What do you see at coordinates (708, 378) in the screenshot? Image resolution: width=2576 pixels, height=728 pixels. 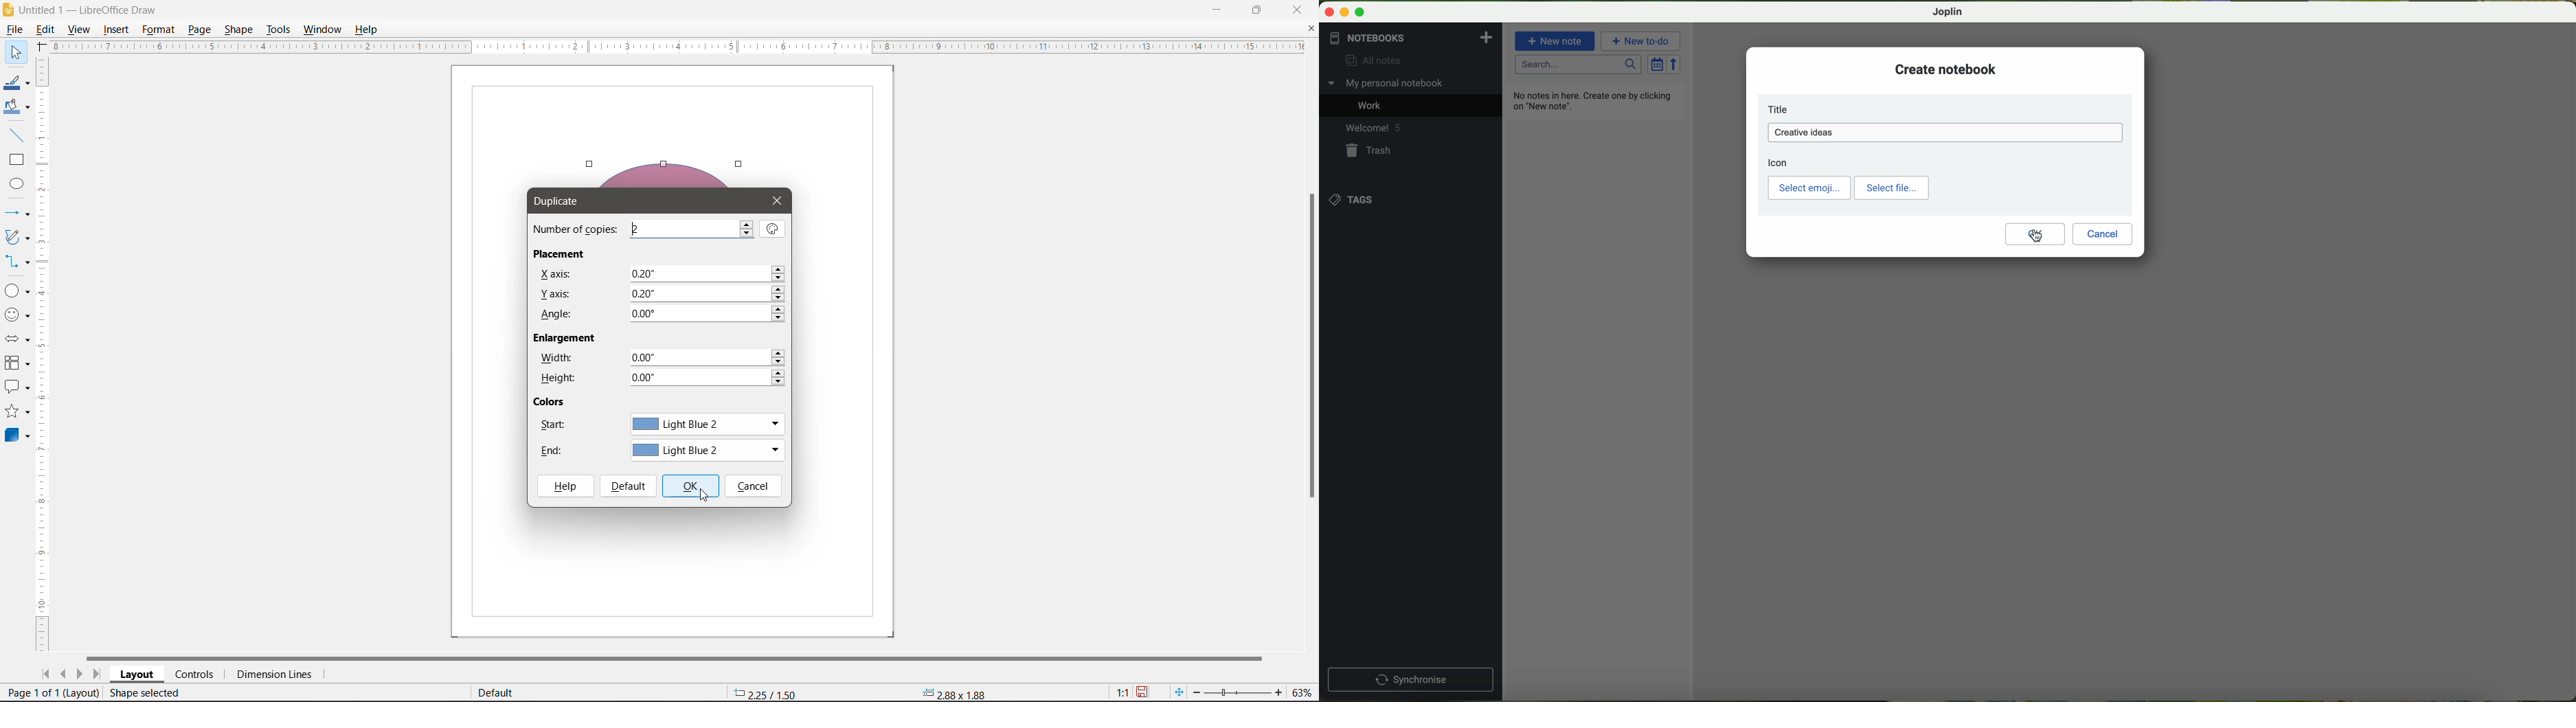 I see `Set height of the object` at bounding box center [708, 378].